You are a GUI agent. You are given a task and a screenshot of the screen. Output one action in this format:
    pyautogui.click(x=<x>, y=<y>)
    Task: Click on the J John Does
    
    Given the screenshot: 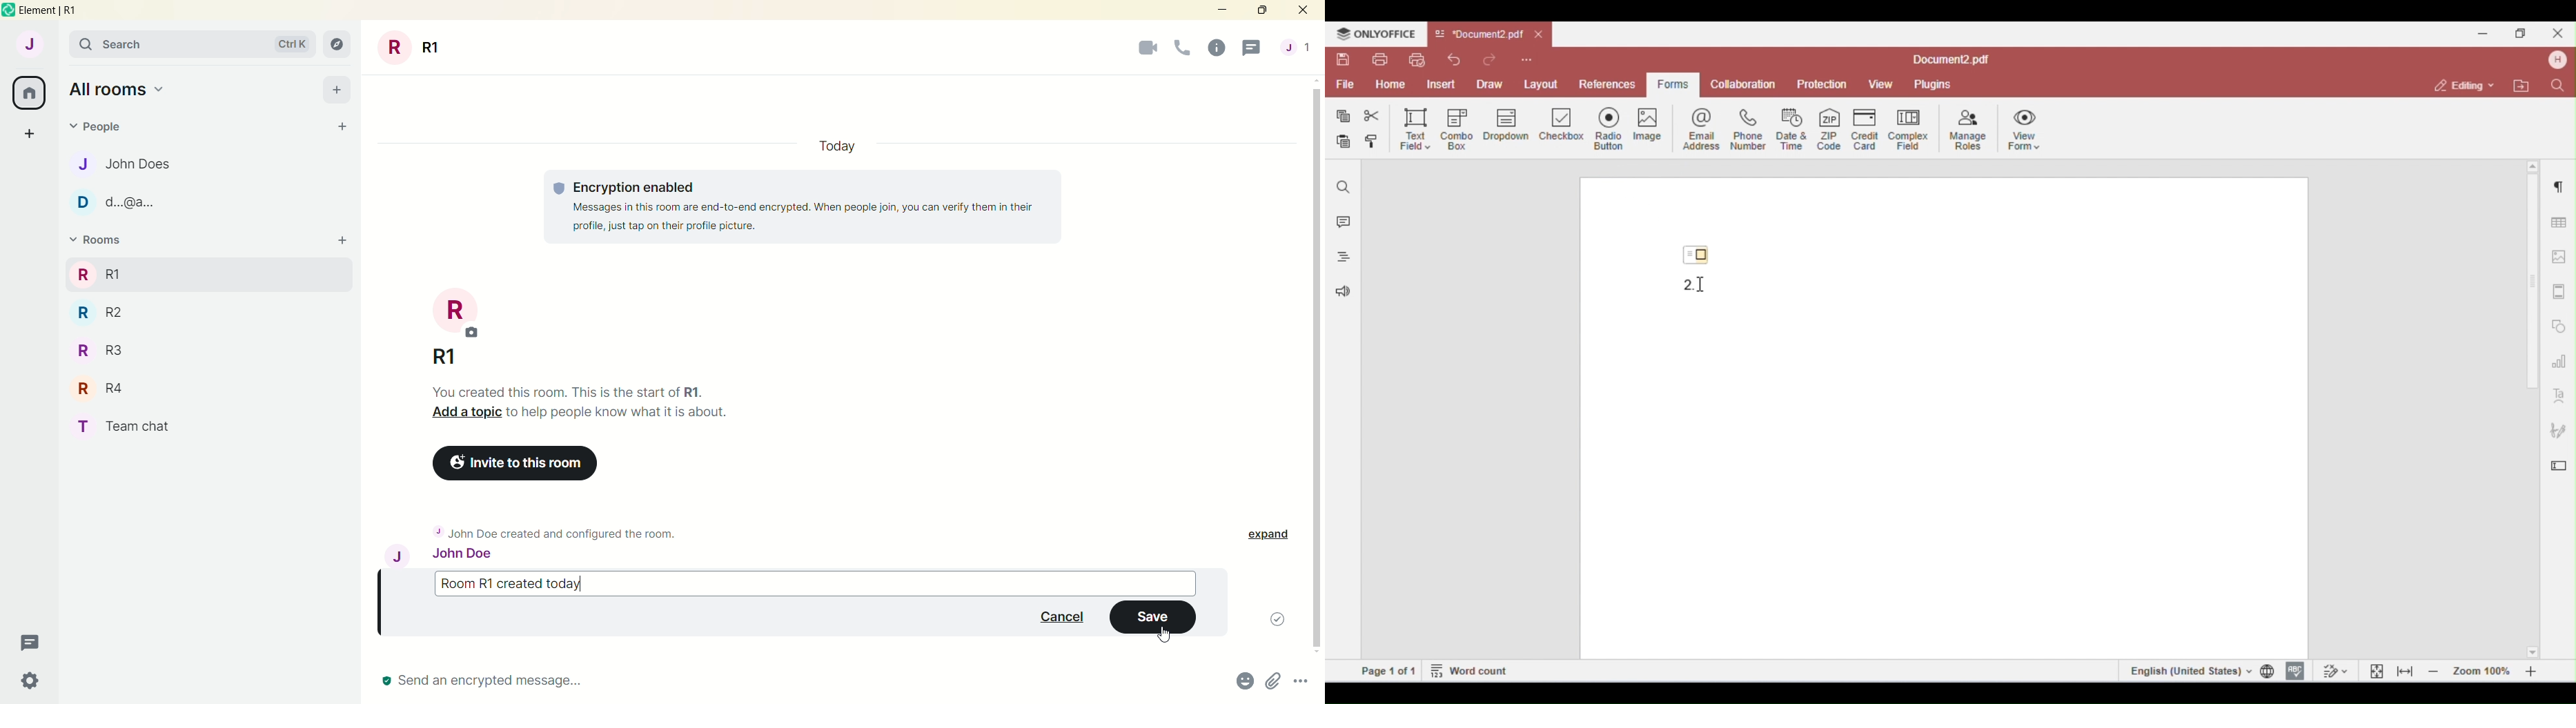 What is the action you would take?
    pyautogui.click(x=132, y=164)
    